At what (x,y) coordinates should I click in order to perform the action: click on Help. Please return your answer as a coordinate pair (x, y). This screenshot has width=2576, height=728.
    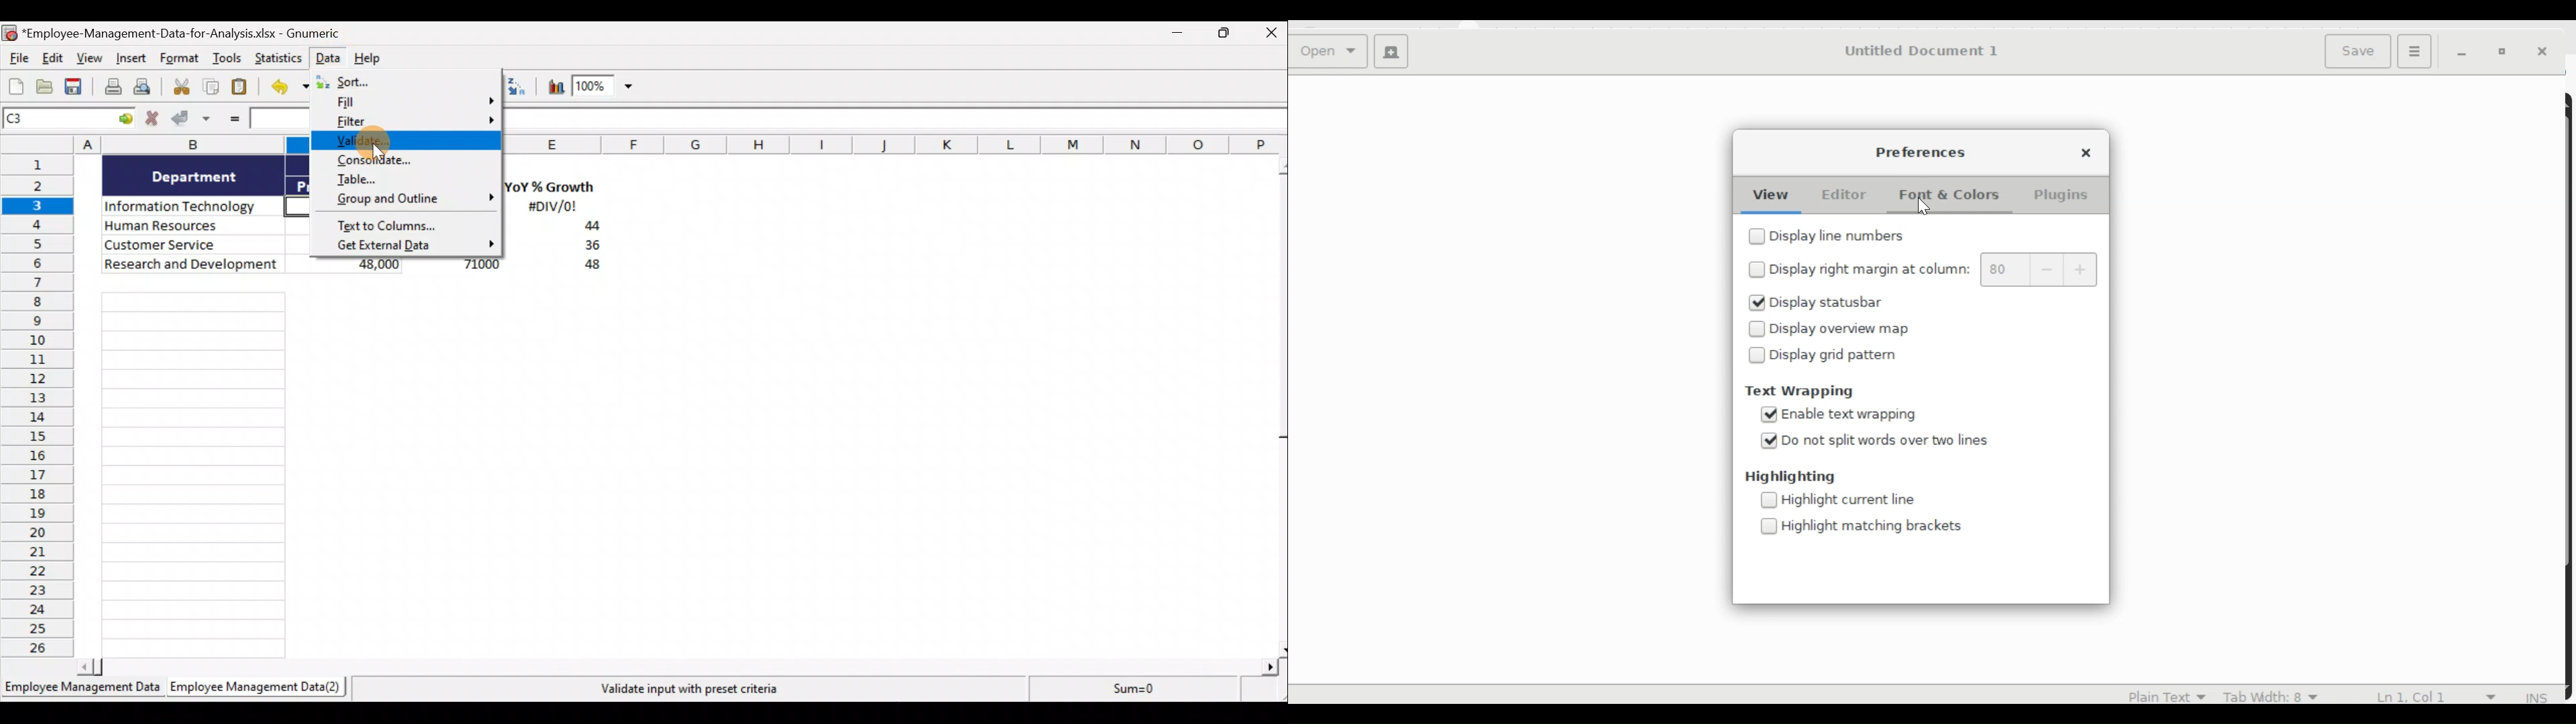
    Looking at the image, I should click on (372, 57).